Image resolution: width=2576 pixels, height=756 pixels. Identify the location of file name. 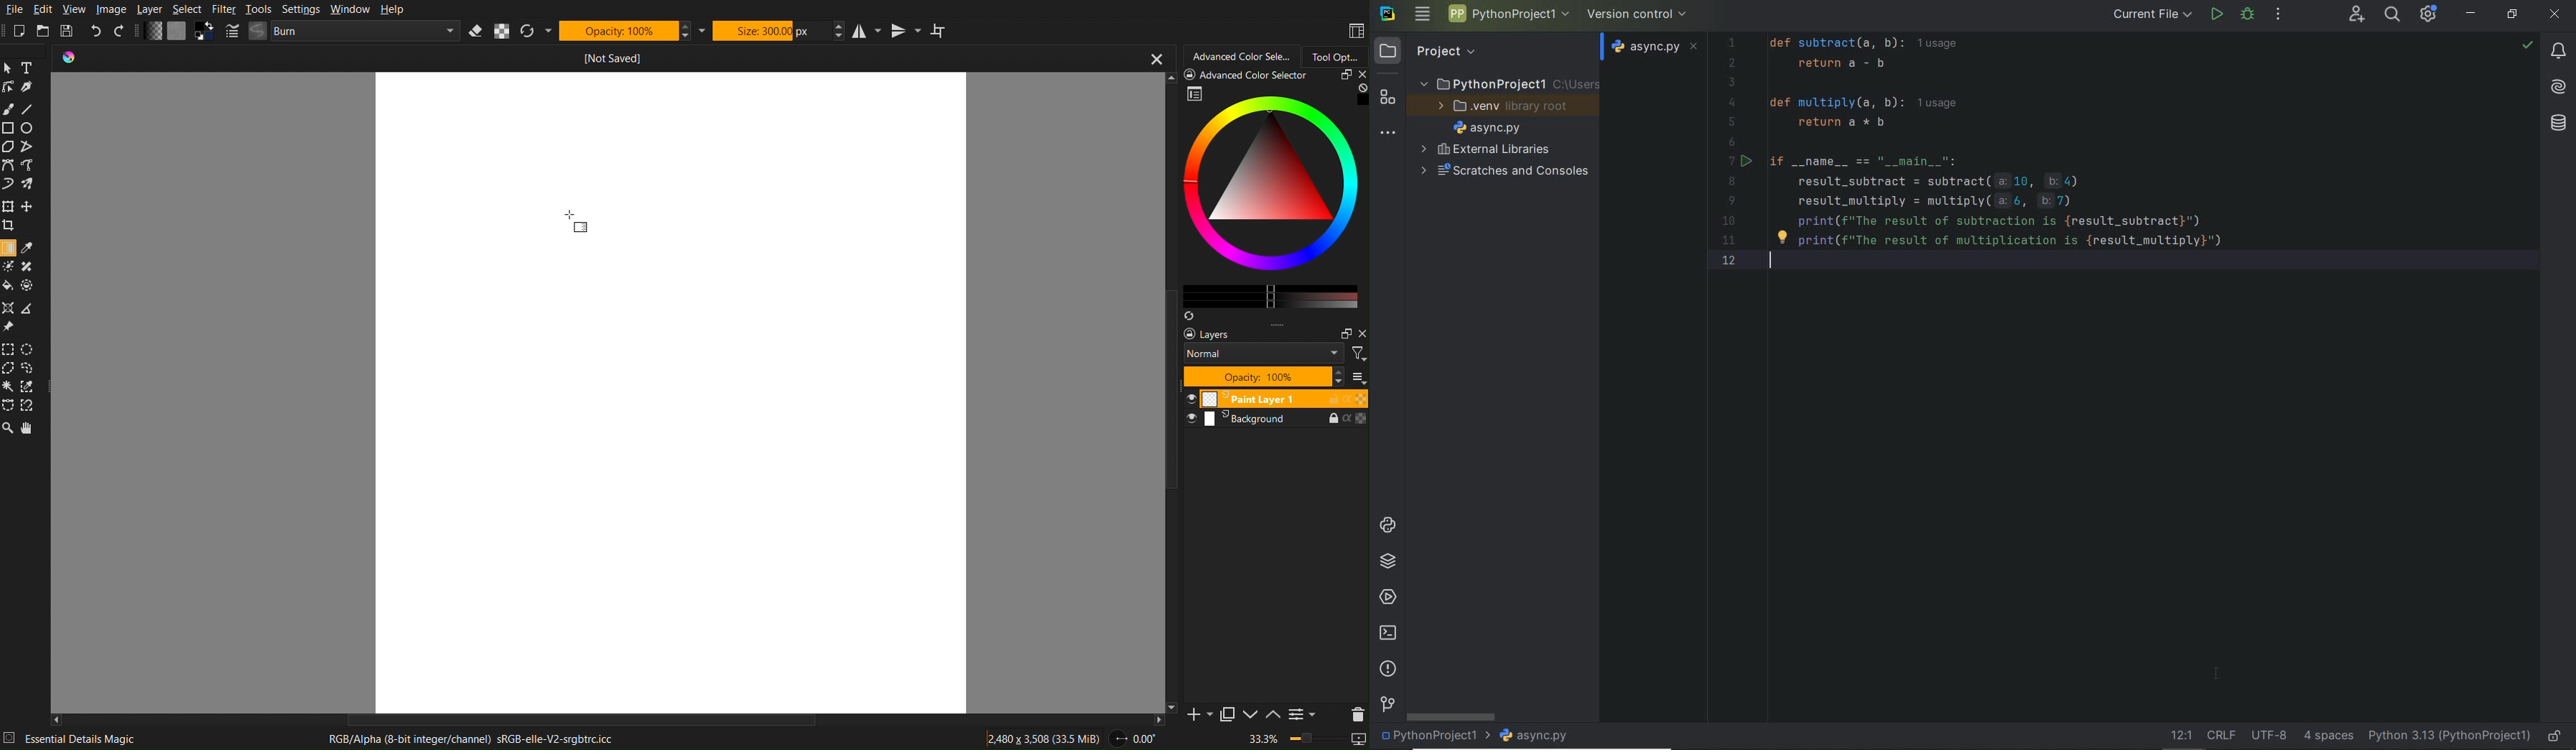
(1538, 736).